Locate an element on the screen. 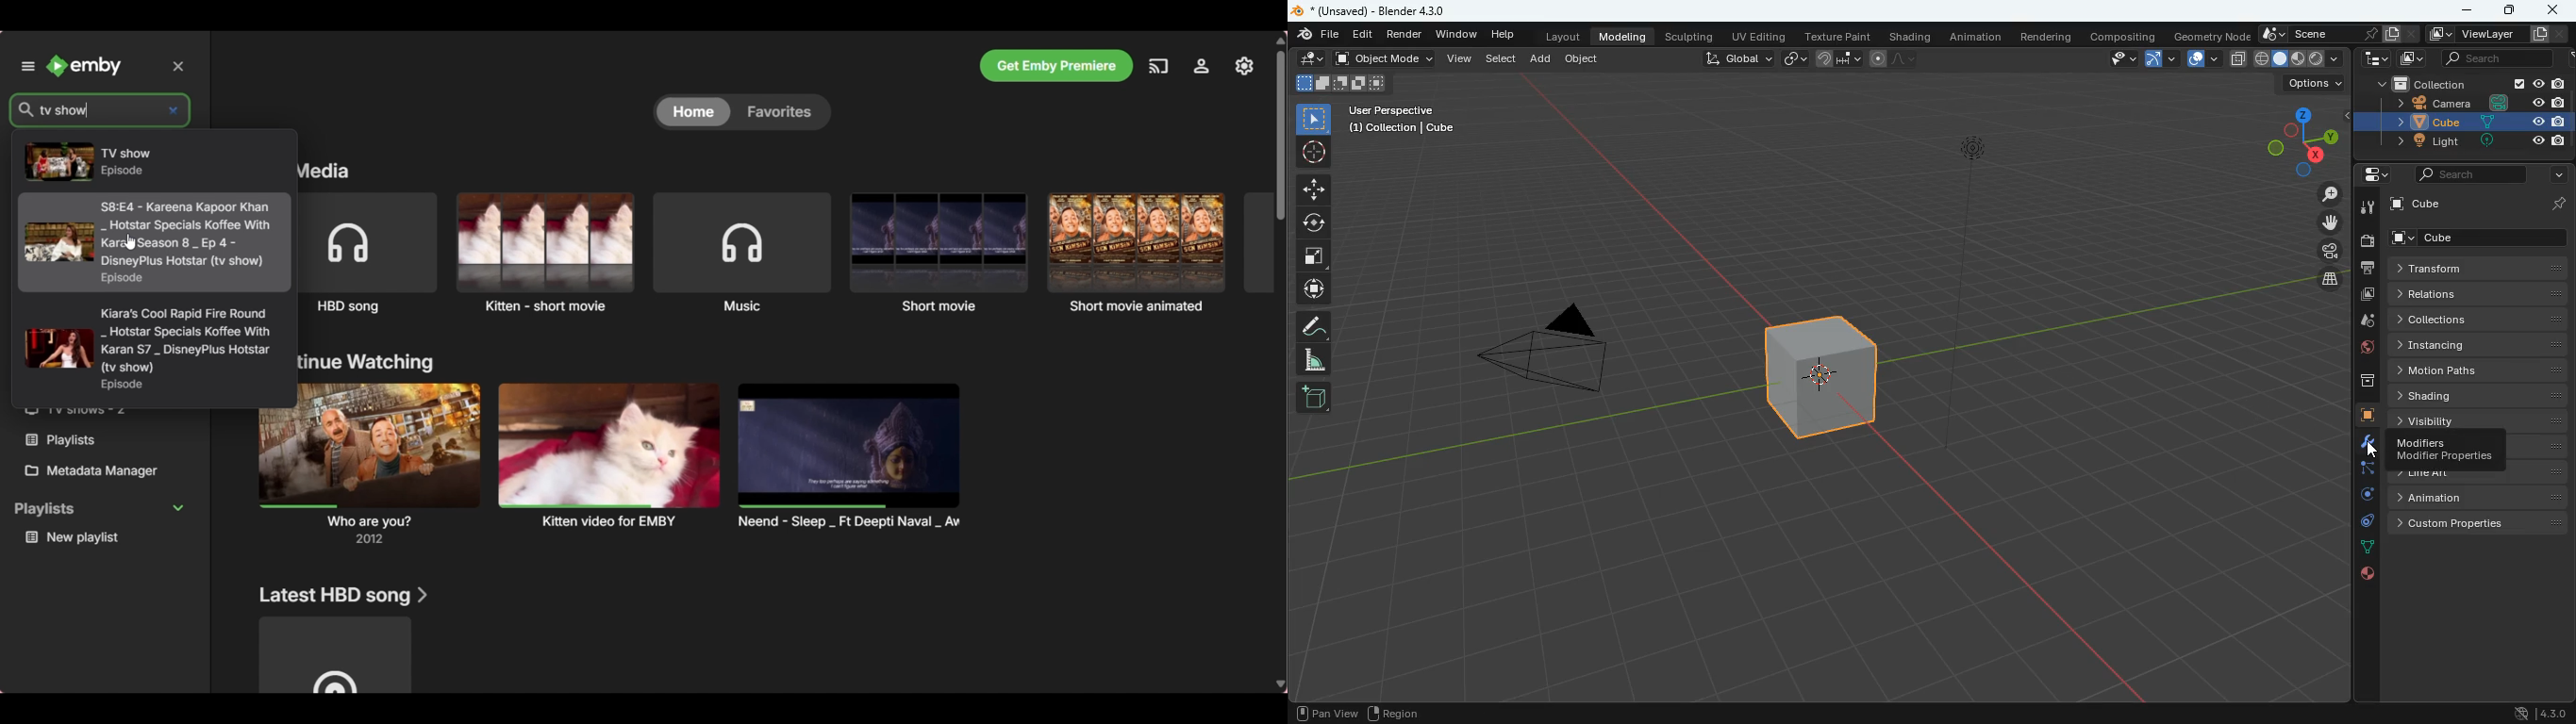  HBD song is located at coordinates (371, 254).